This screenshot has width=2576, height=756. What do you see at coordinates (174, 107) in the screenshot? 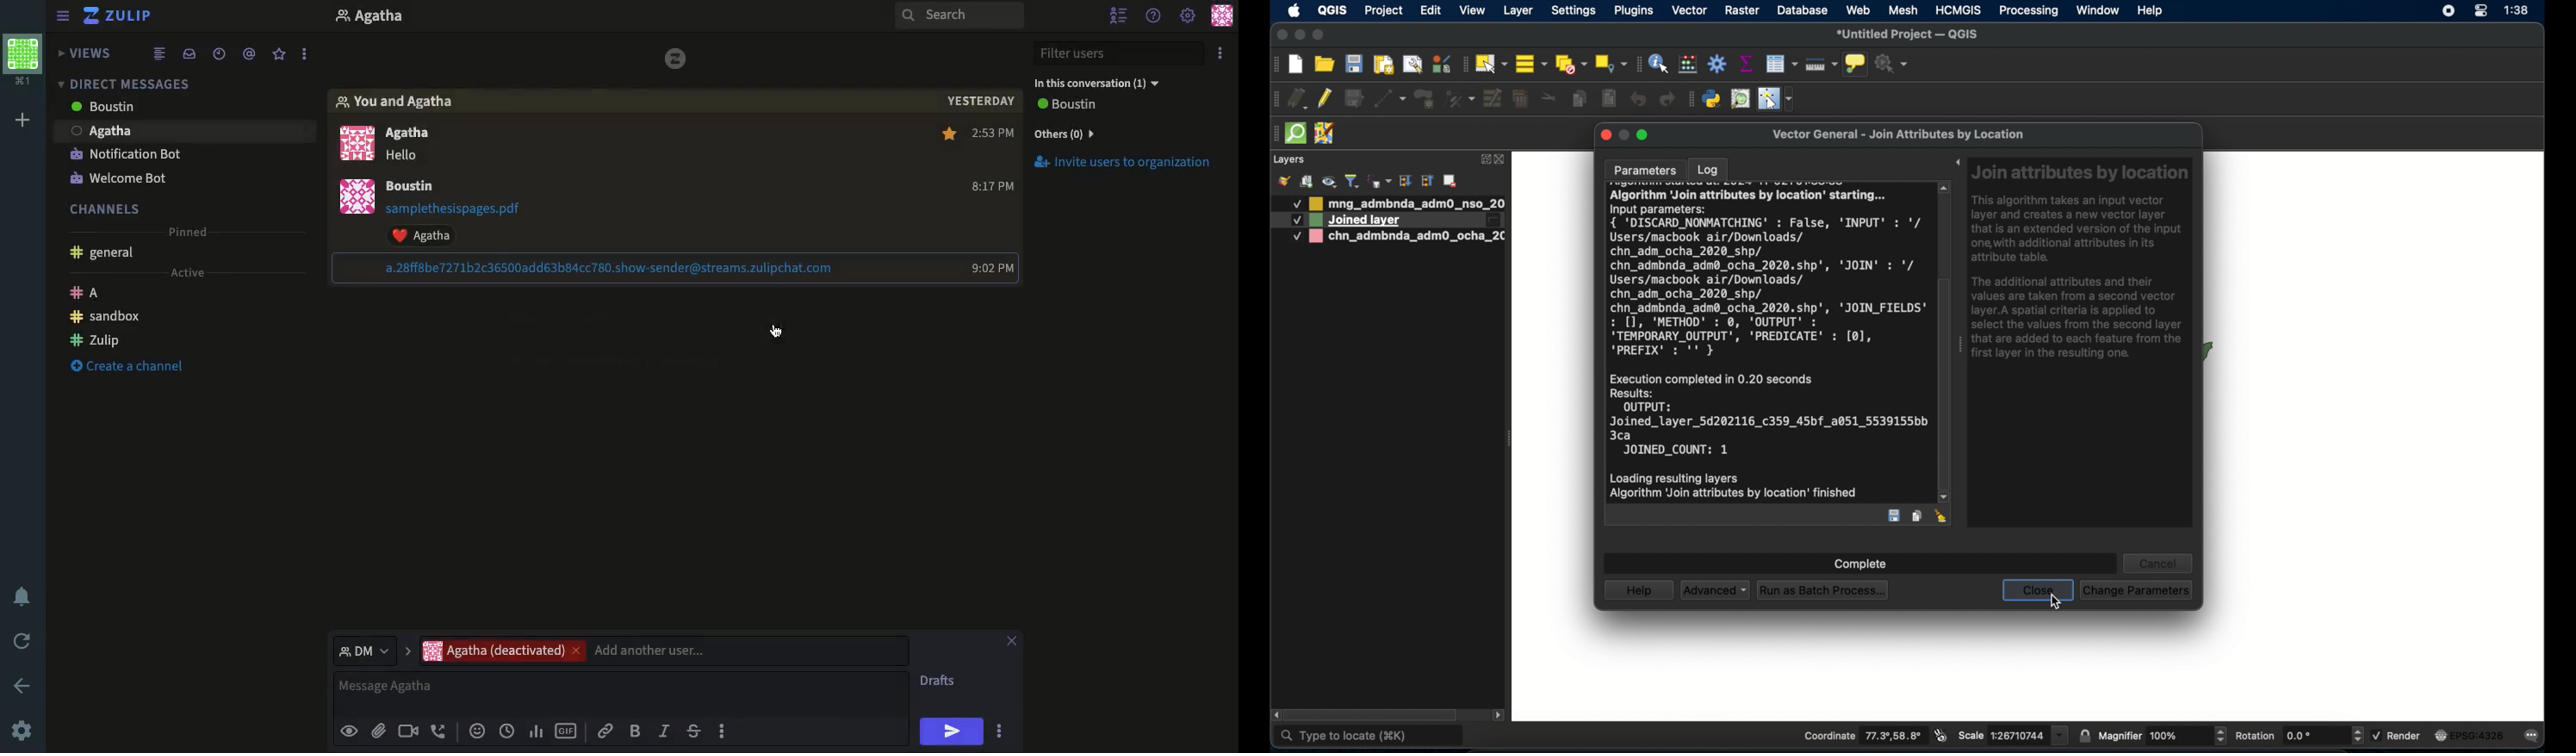
I see `Users` at bounding box center [174, 107].